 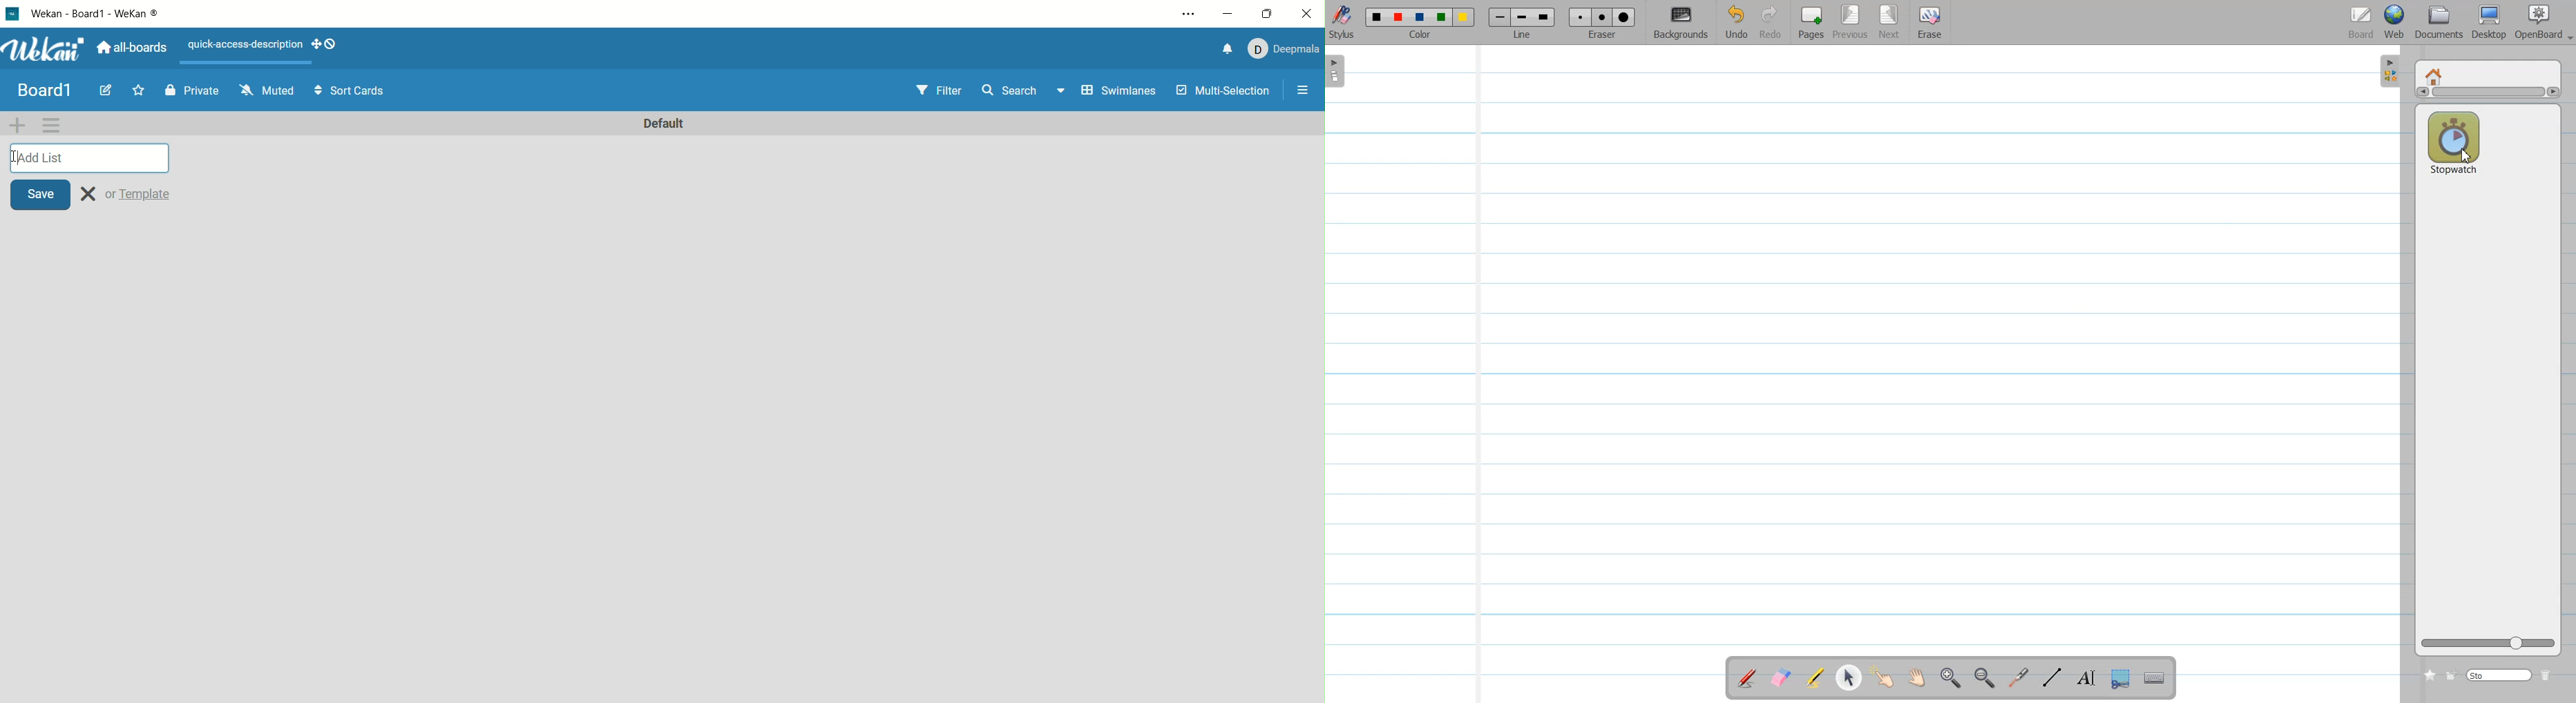 I want to click on Display Virtual Keyboard , so click(x=2156, y=678).